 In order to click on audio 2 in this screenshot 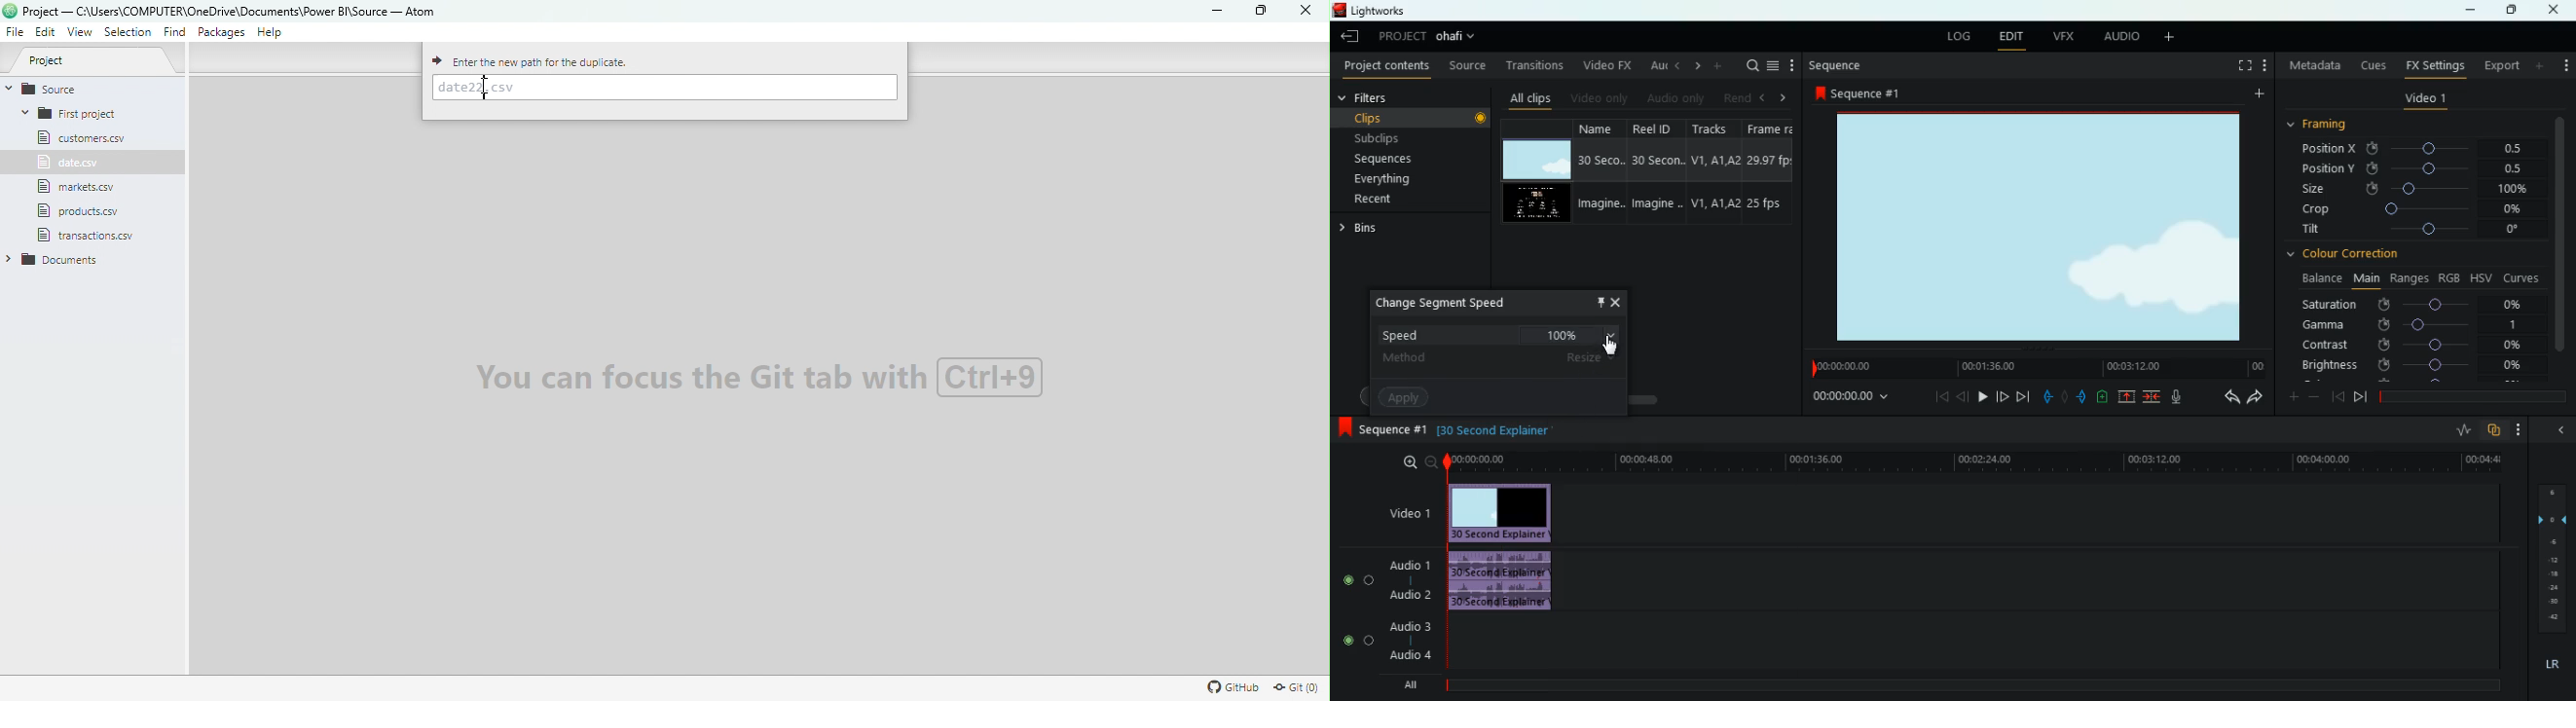, I will do `click(1409, 594)`.